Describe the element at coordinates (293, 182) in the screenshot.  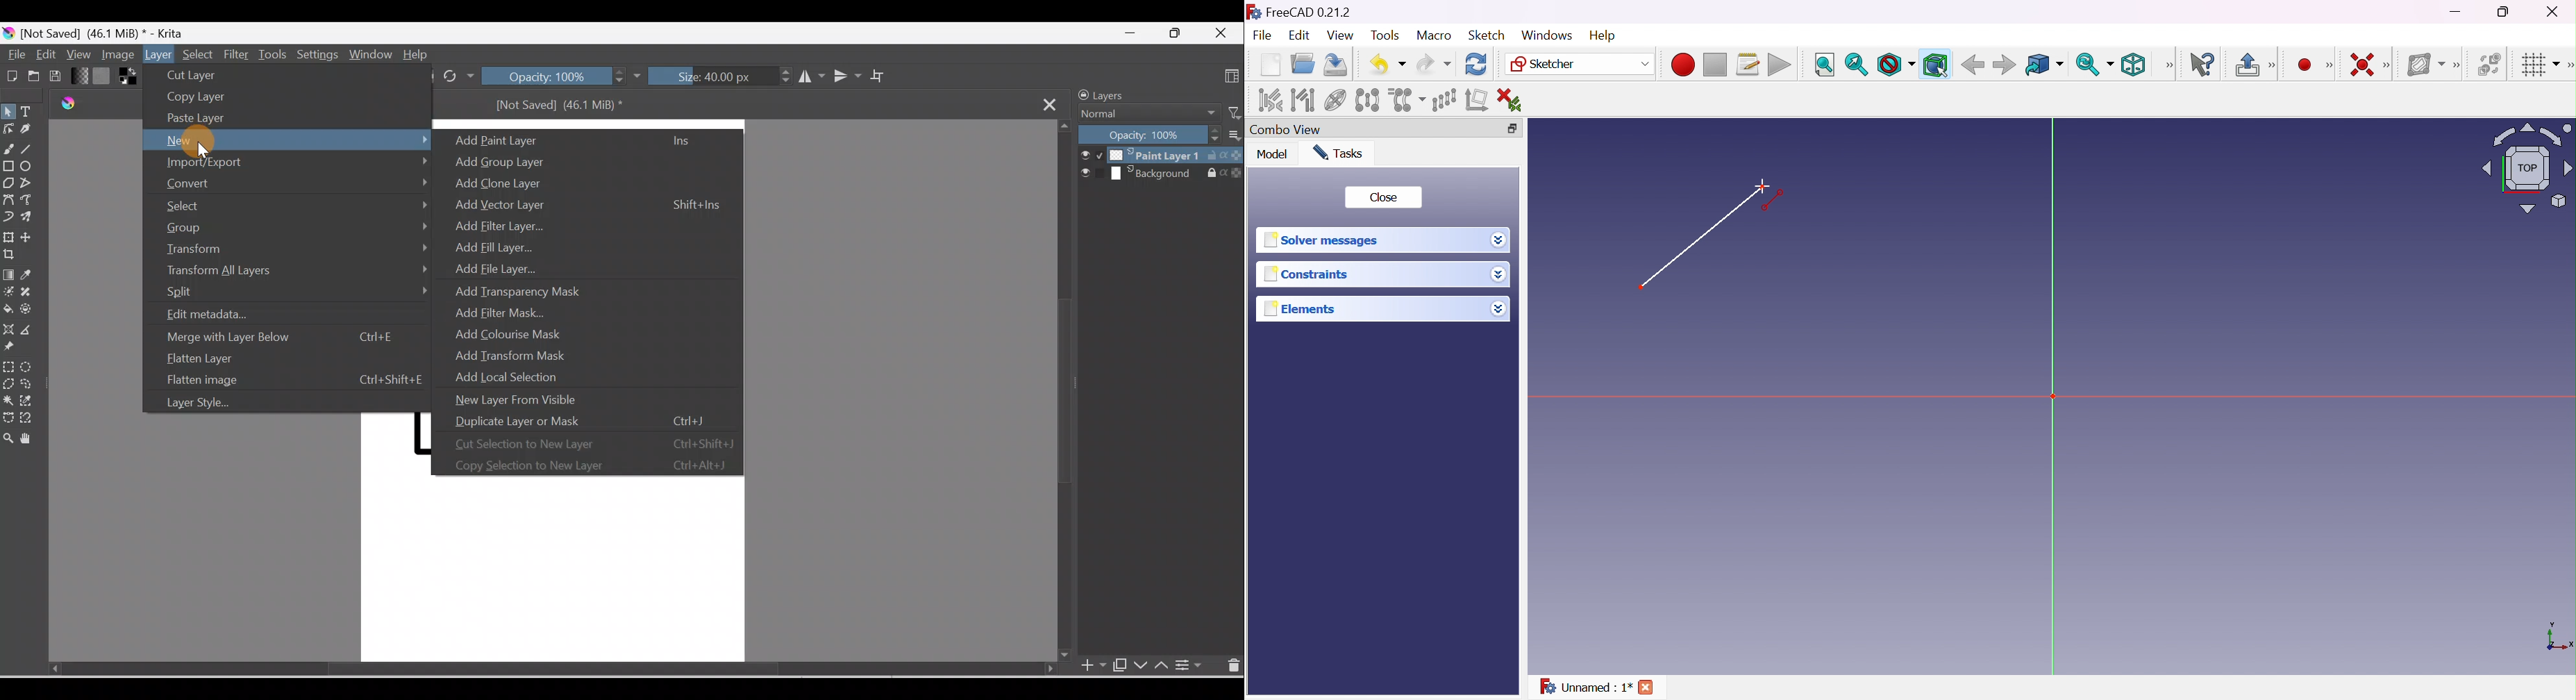
I see `Convert` at that location.